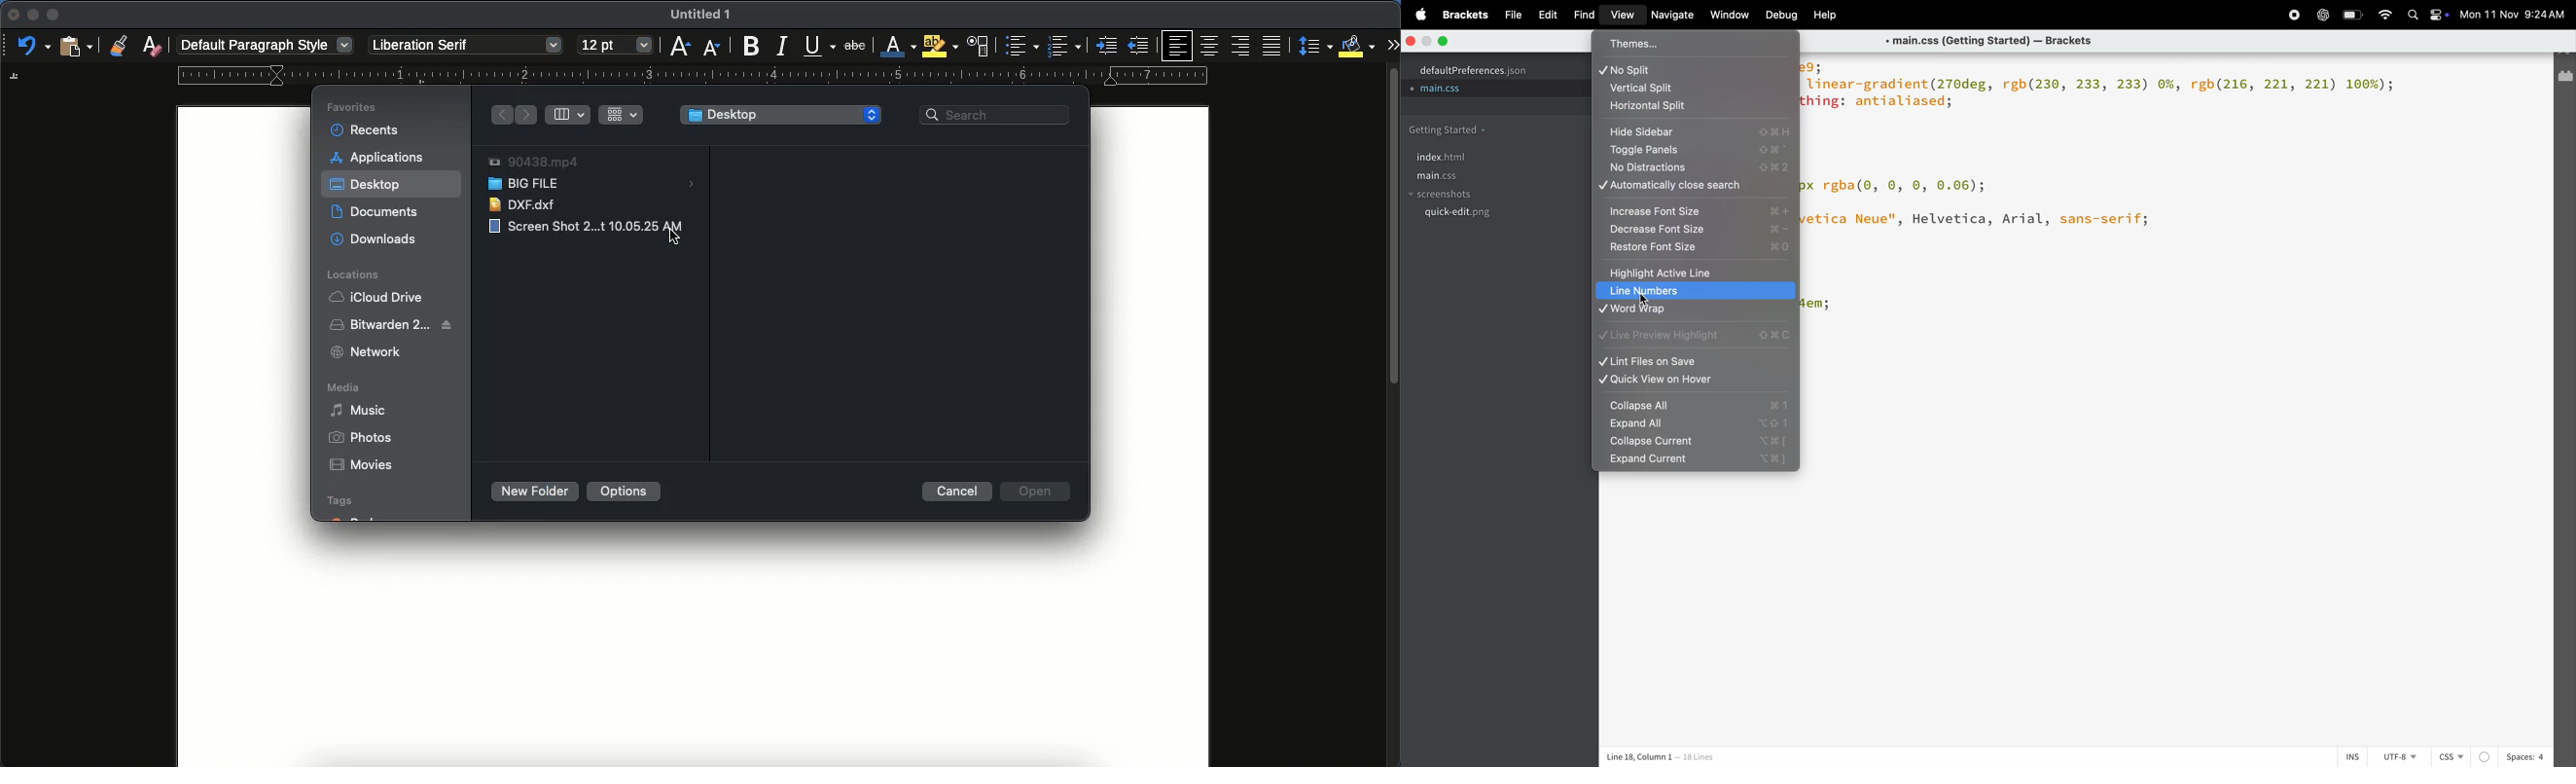  What do you see at coordinates (382, 157) in the screenshot?
I see `application` at bounding box center [382, 157].